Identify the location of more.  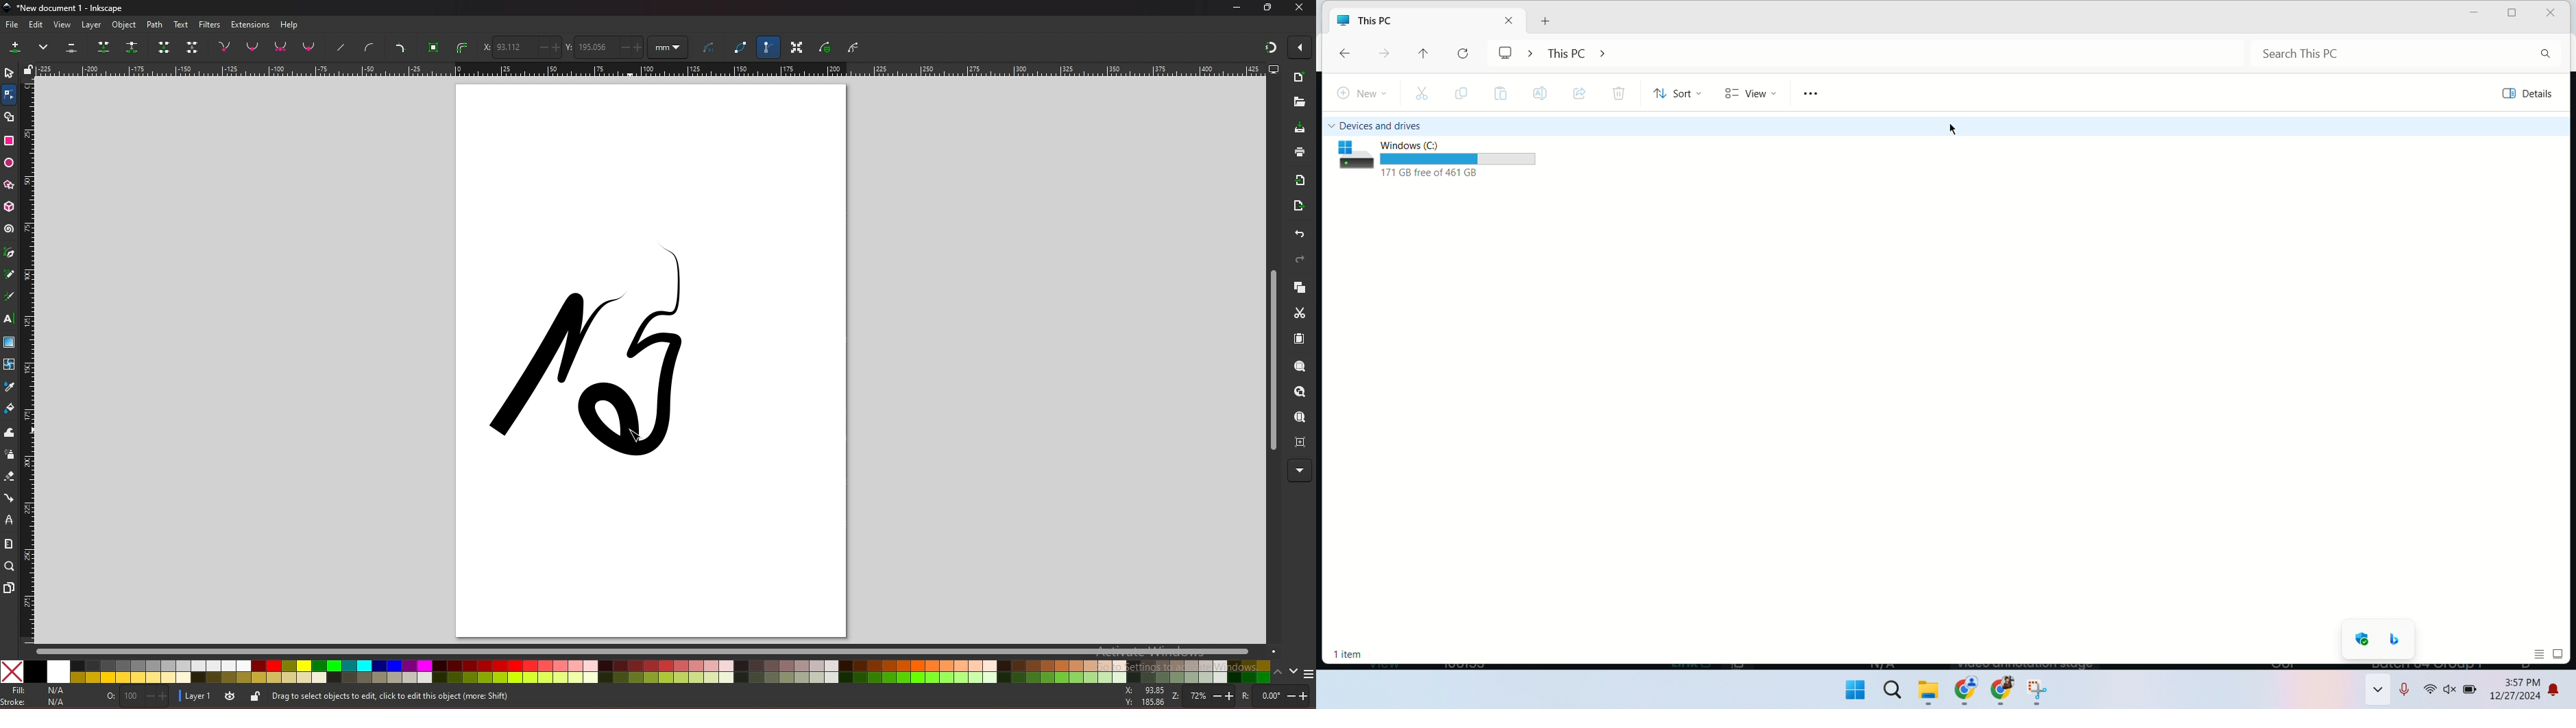
(1299, 470).